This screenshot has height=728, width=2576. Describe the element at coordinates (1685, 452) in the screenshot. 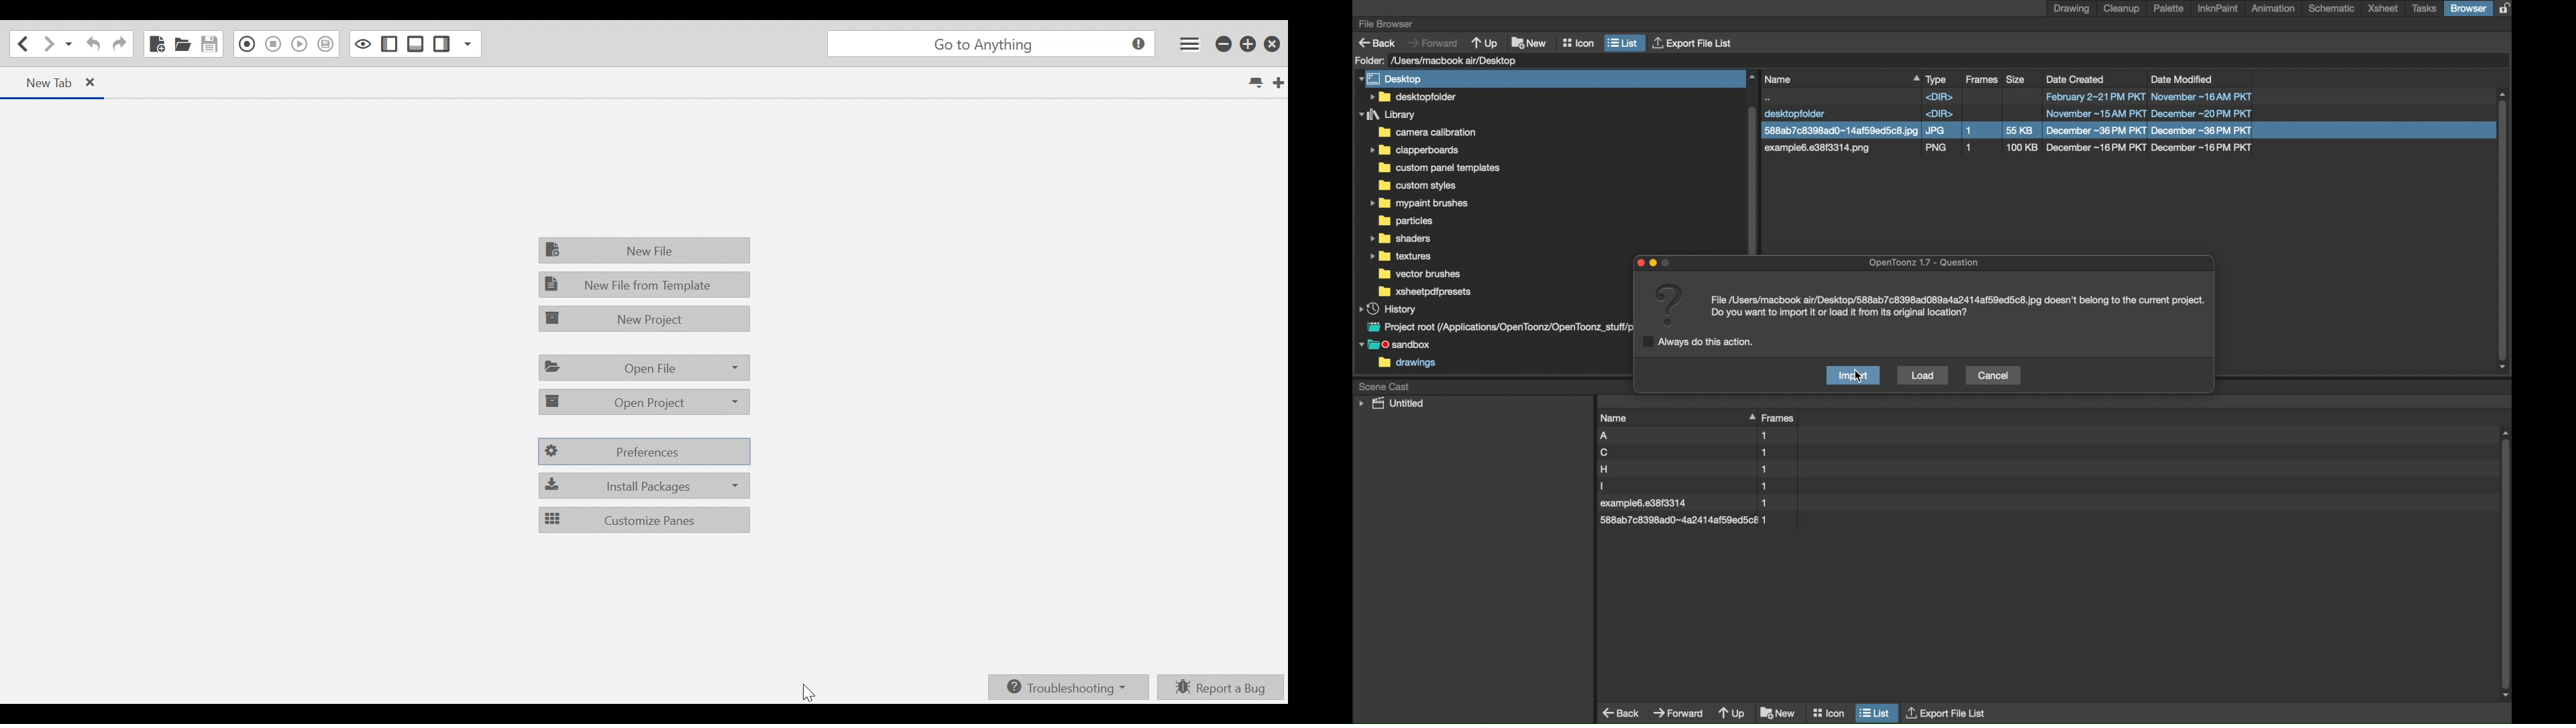

I see `file` at that location.